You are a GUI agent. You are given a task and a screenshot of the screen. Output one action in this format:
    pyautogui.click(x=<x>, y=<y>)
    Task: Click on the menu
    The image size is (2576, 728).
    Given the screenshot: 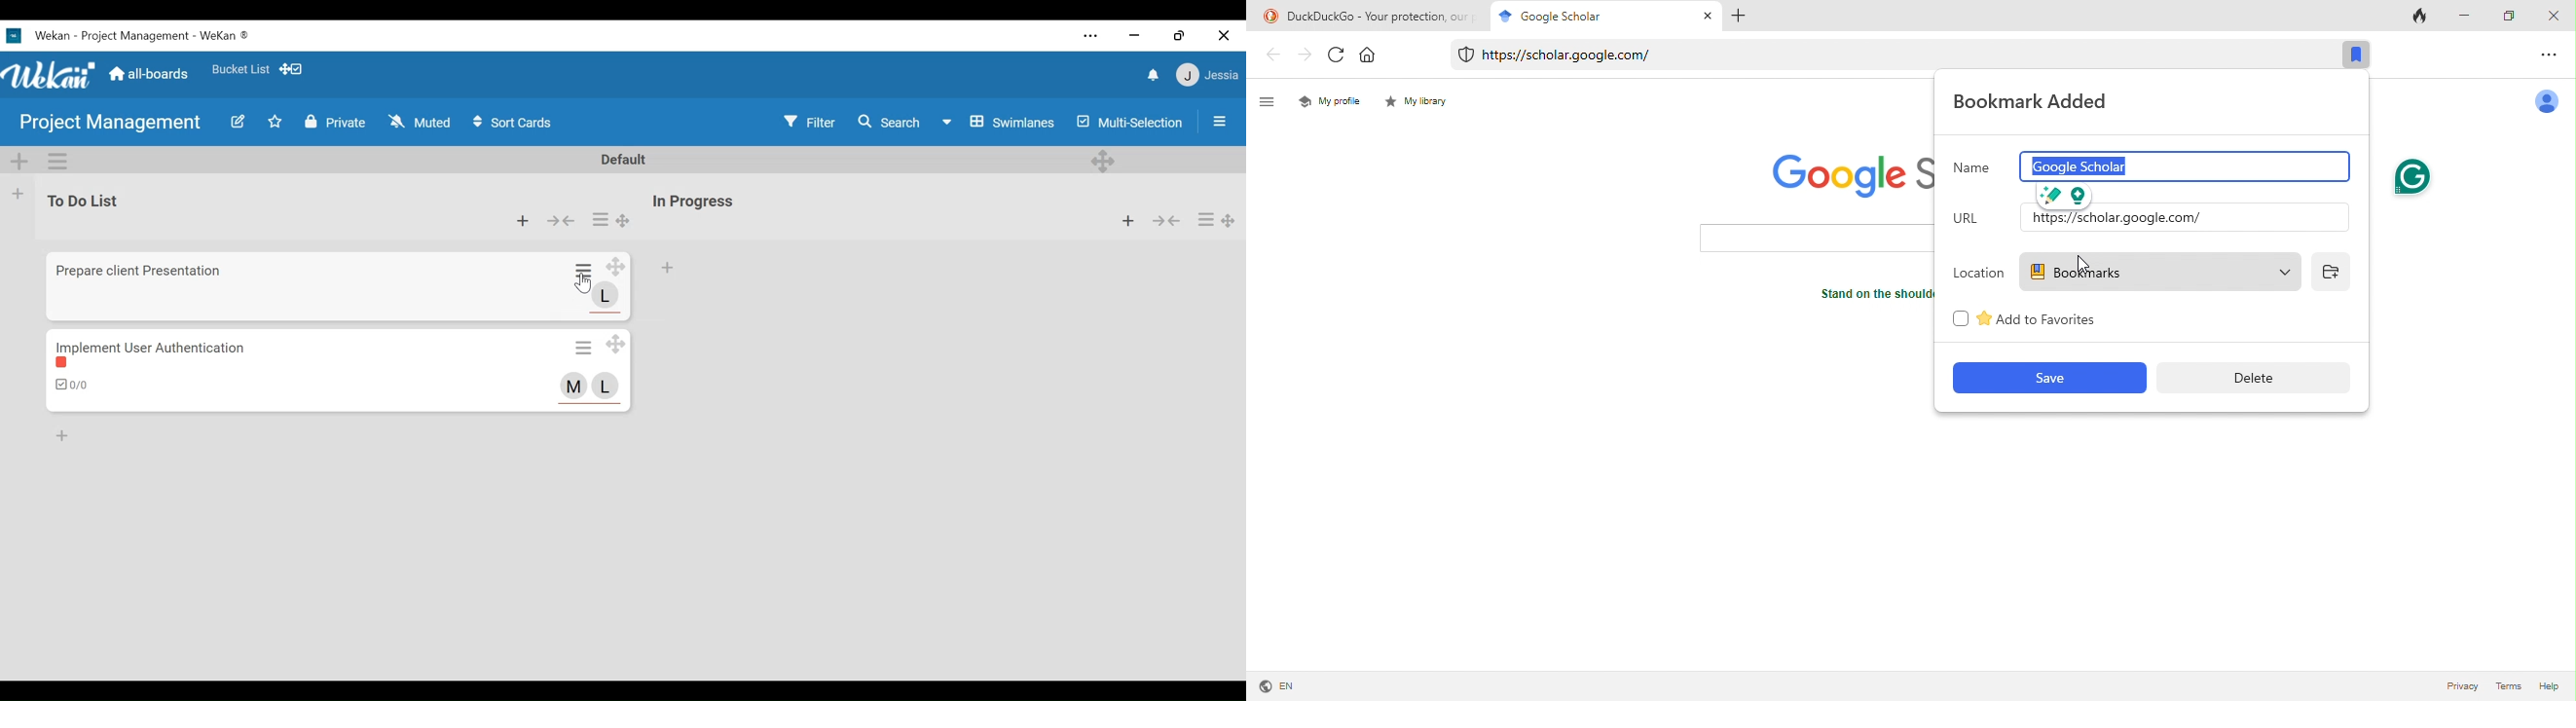 What is the action you would take?
    pyautogui.click(x=1270, y=101)
    